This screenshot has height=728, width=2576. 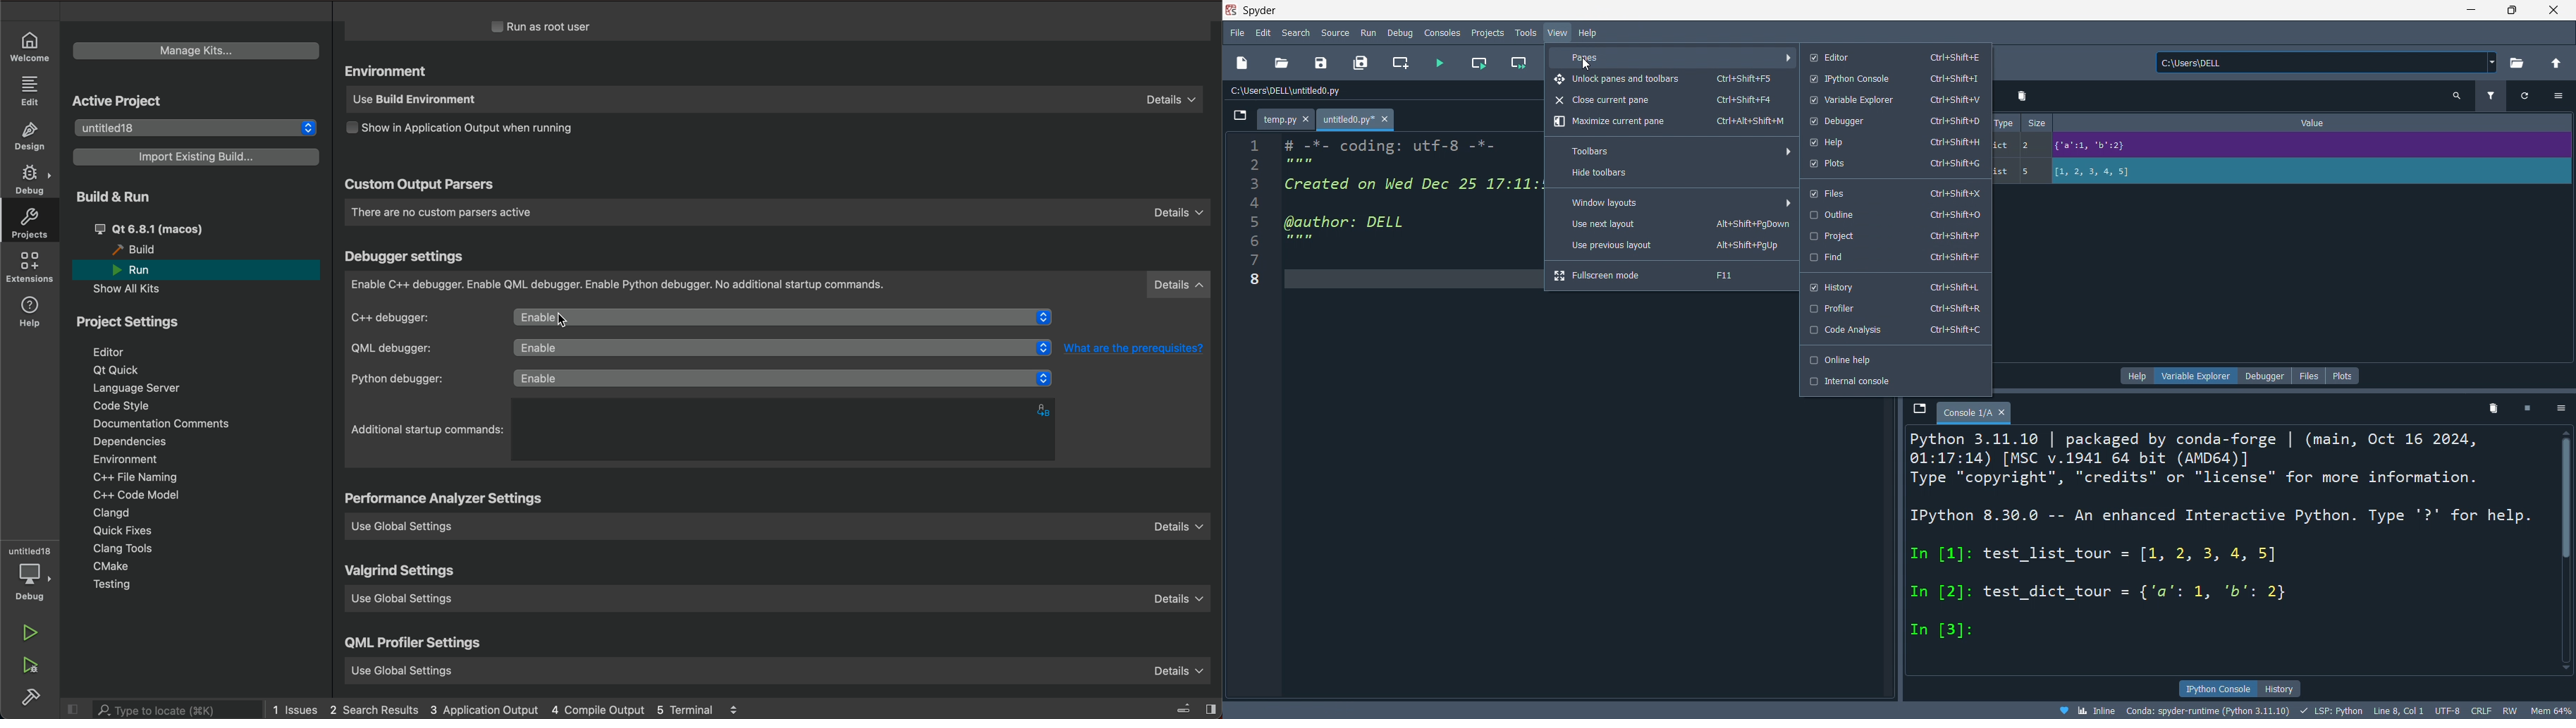 I want to click on variable explorer, so click(x=2200, y=375).